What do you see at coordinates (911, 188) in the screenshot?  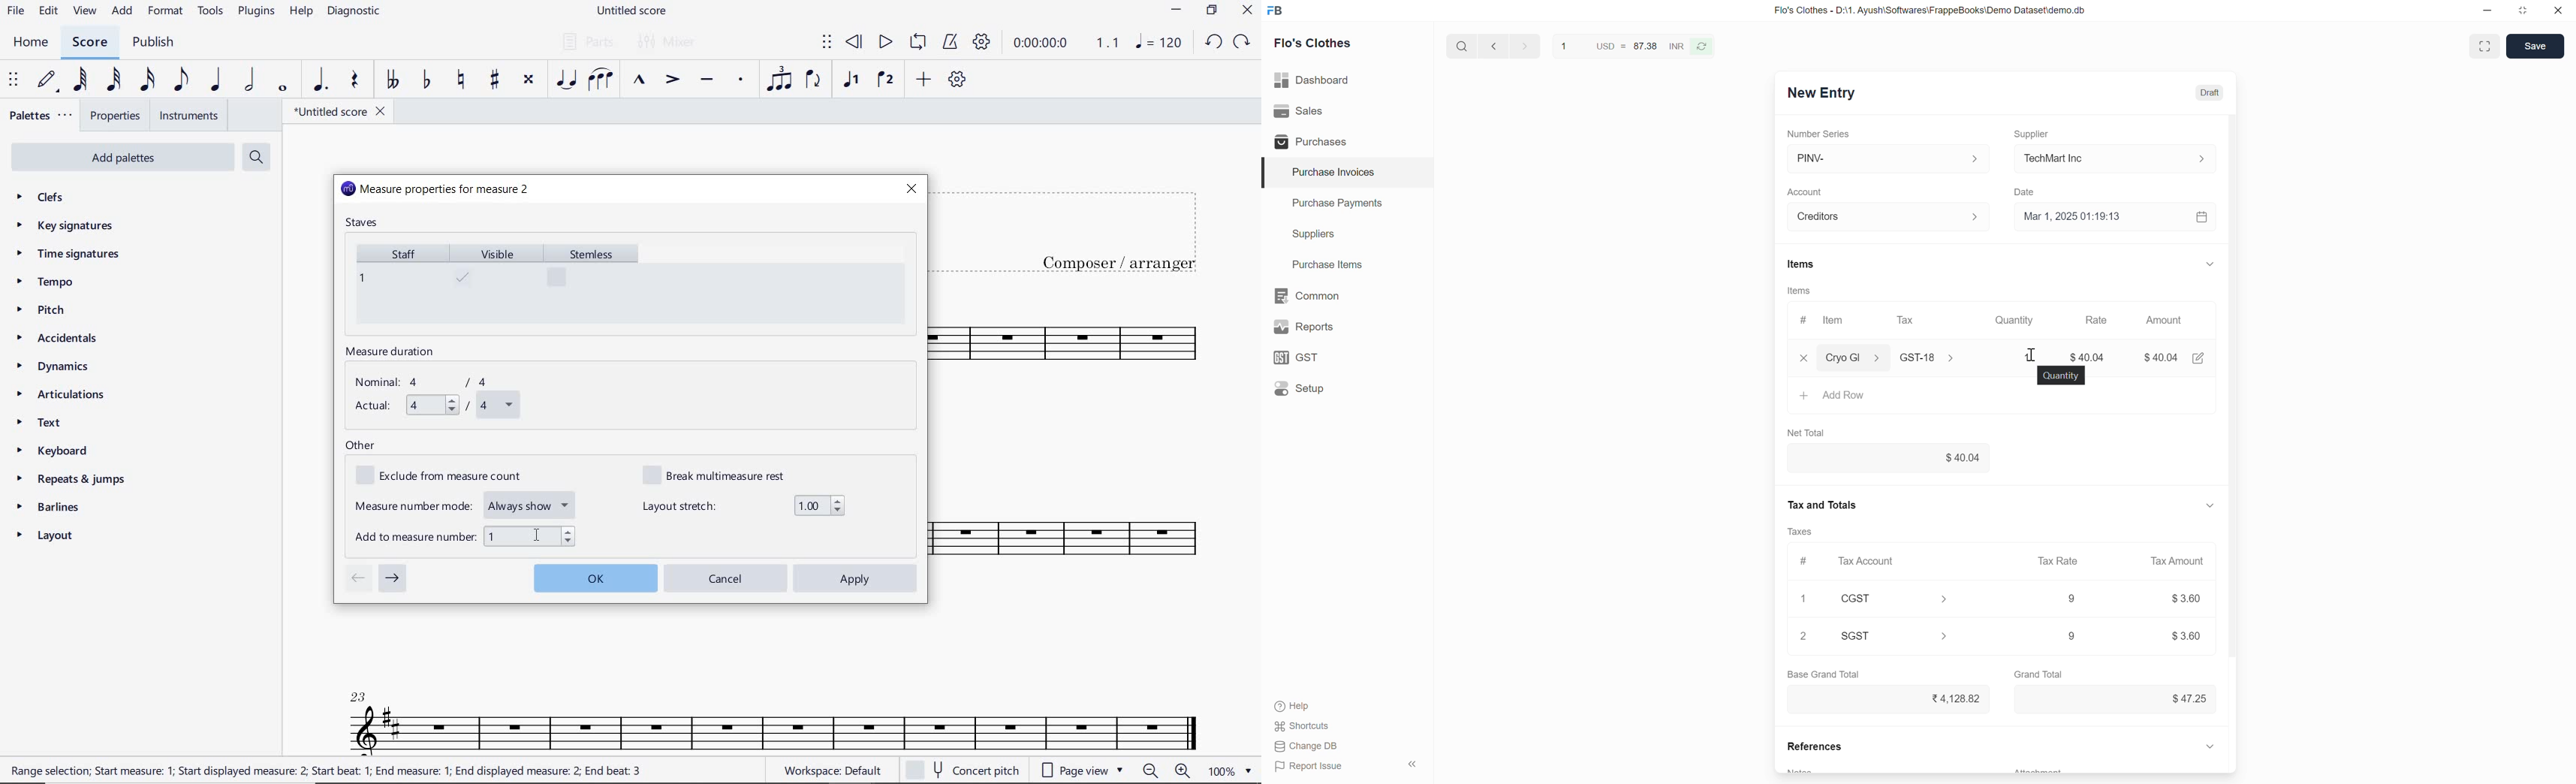 I see `close` at bounding box center [911, 188].